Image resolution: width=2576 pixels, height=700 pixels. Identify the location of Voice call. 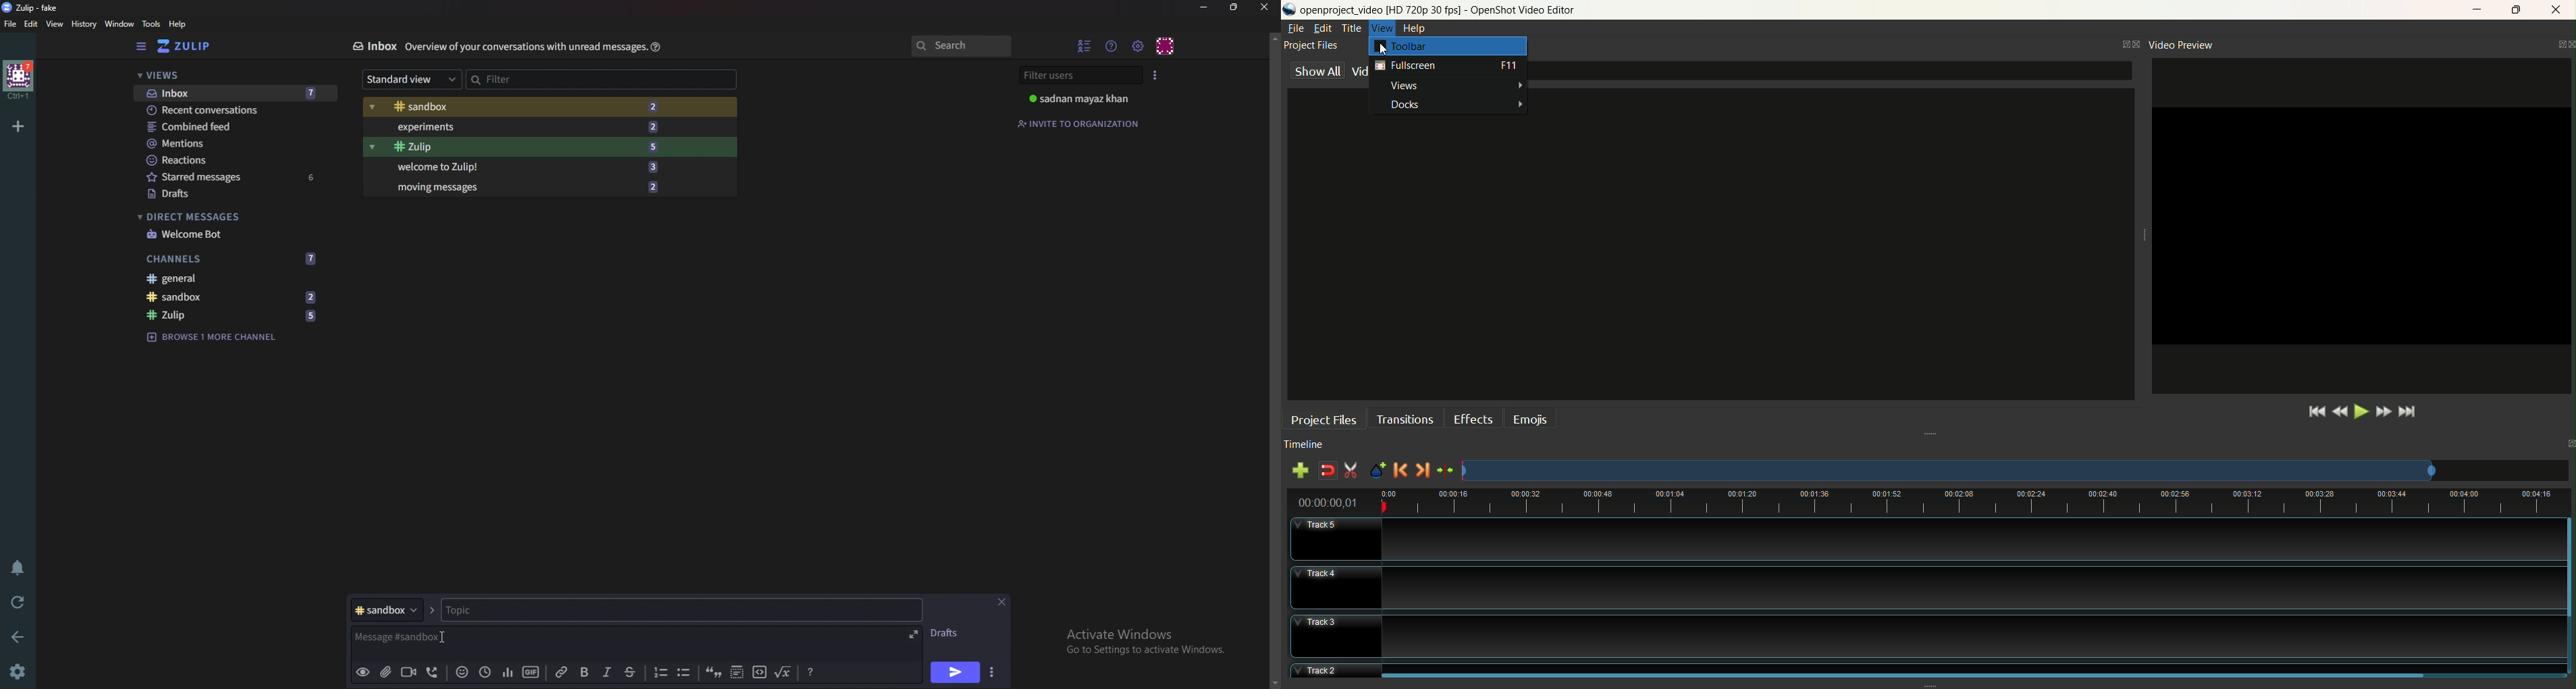
(430, 674).